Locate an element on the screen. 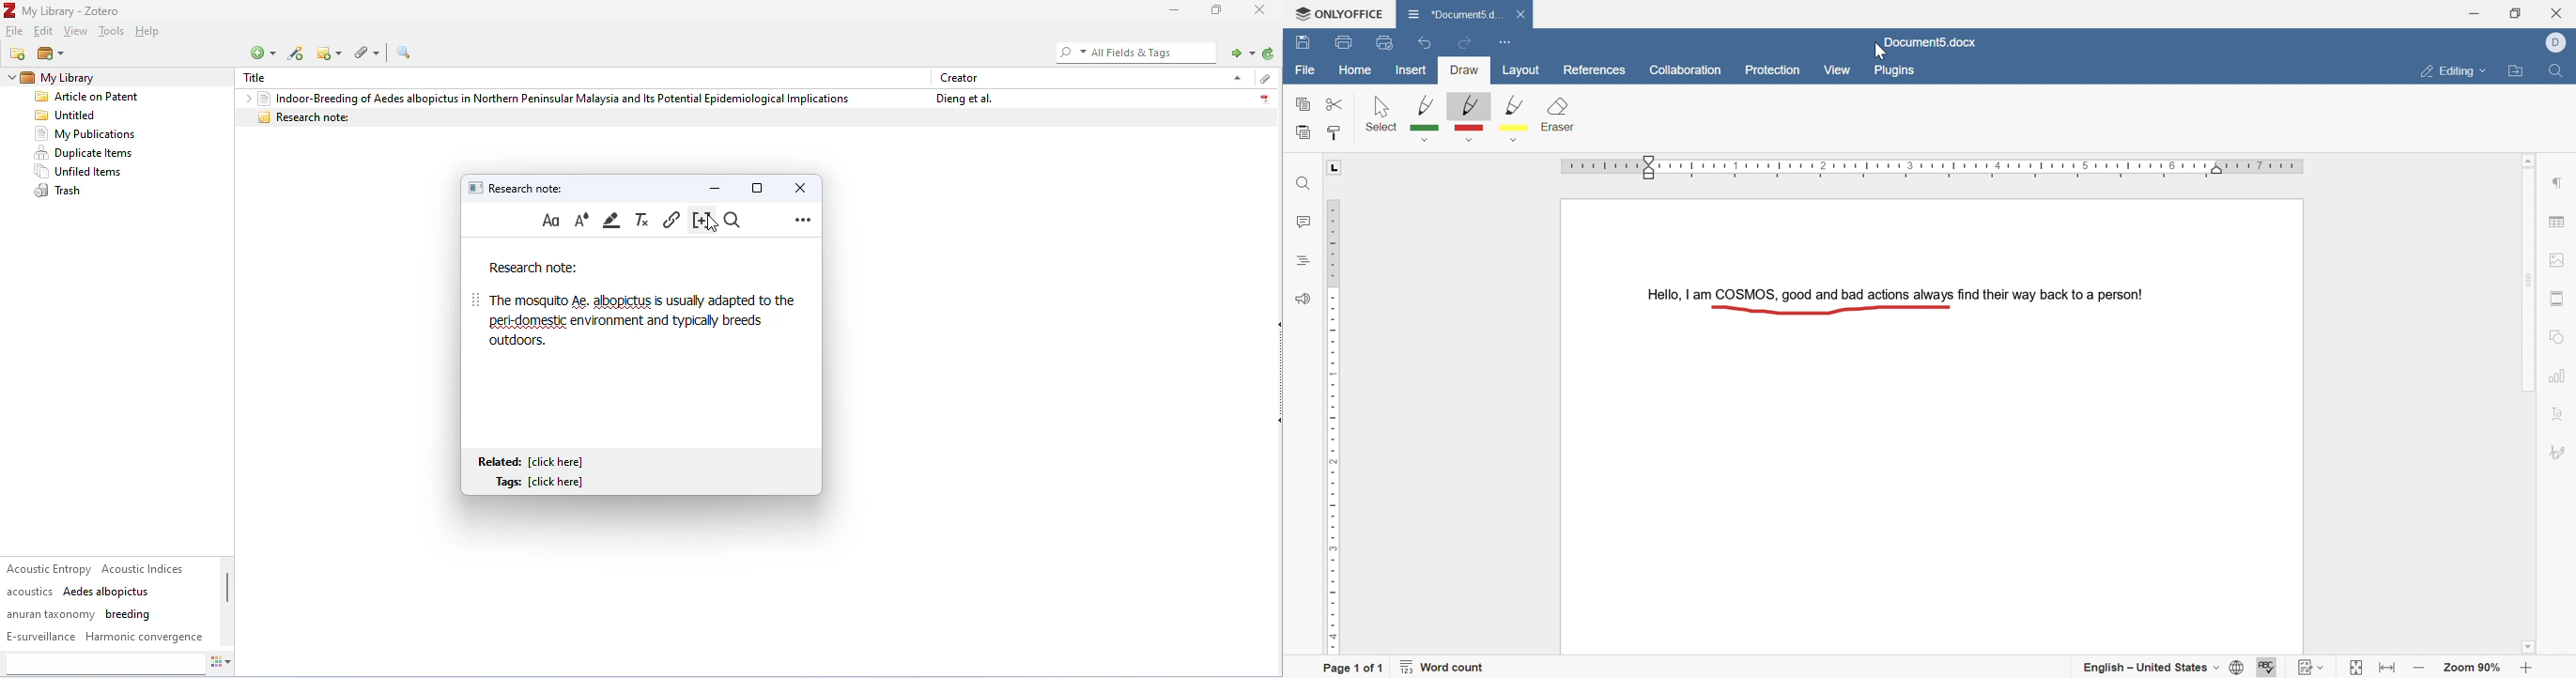  close is located at coordinates (797, 187).